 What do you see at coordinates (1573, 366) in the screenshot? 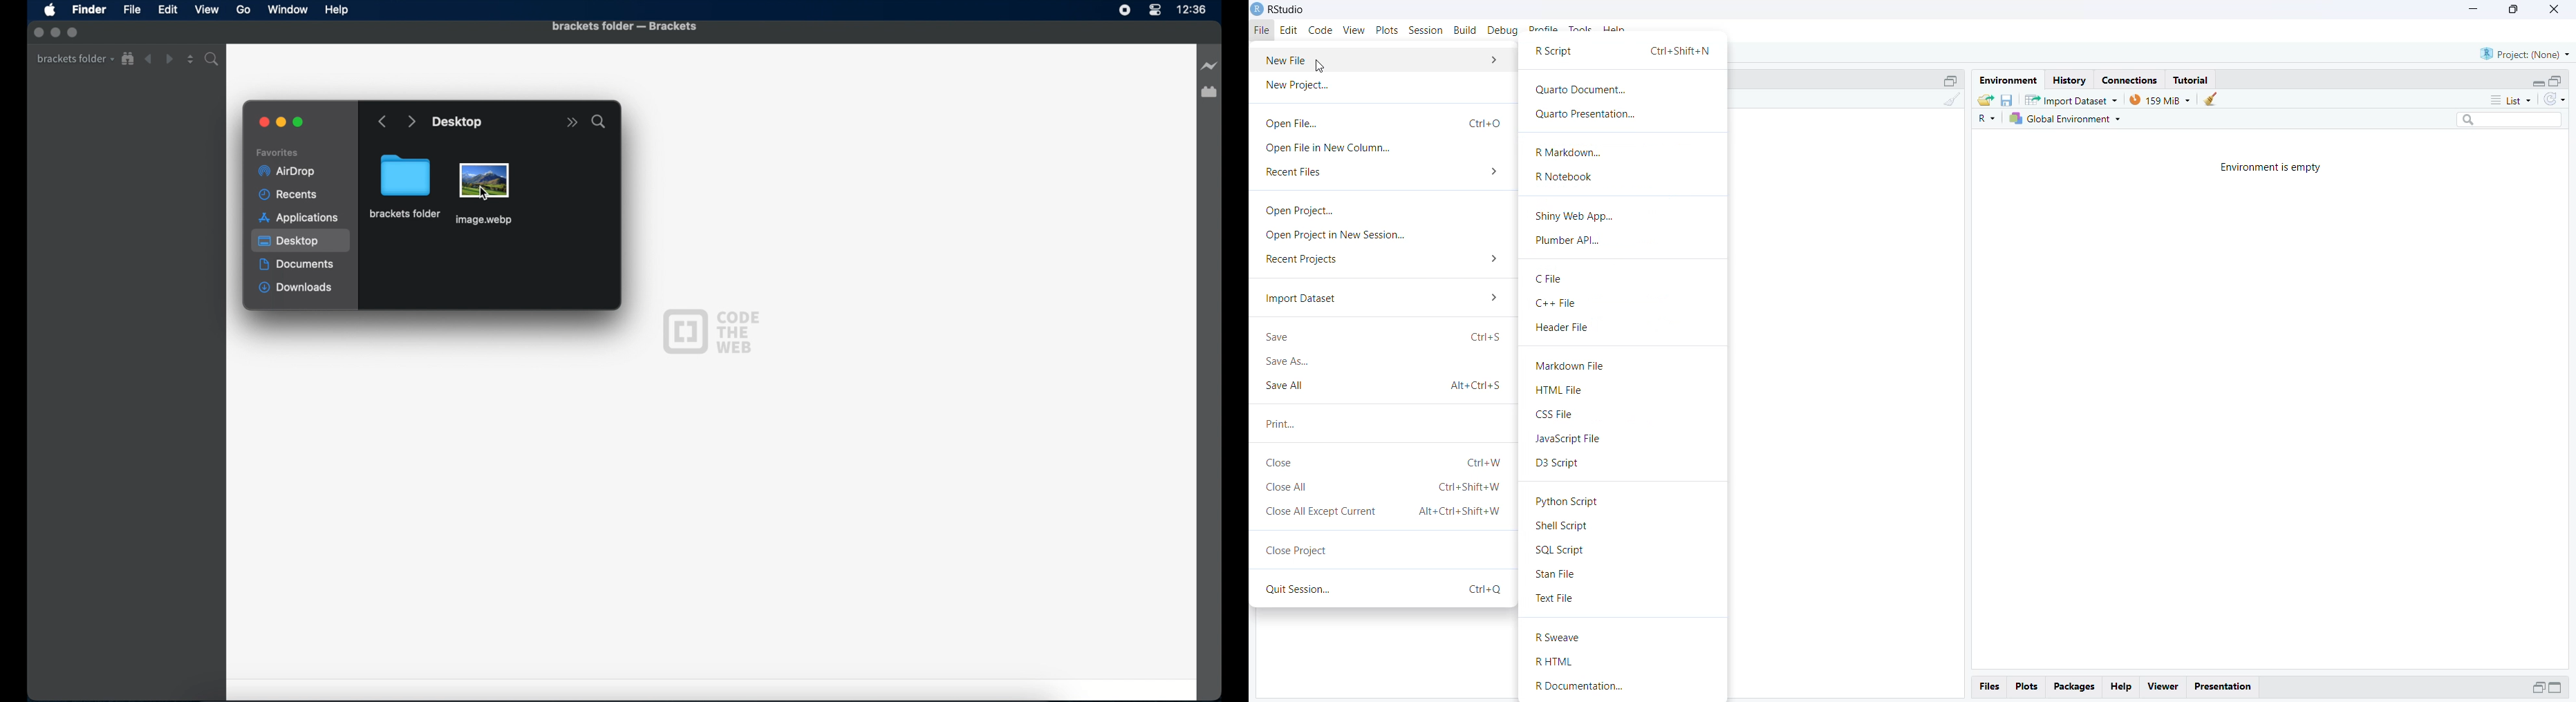
I see `Markdown File` at bounding box center [1573, 366].